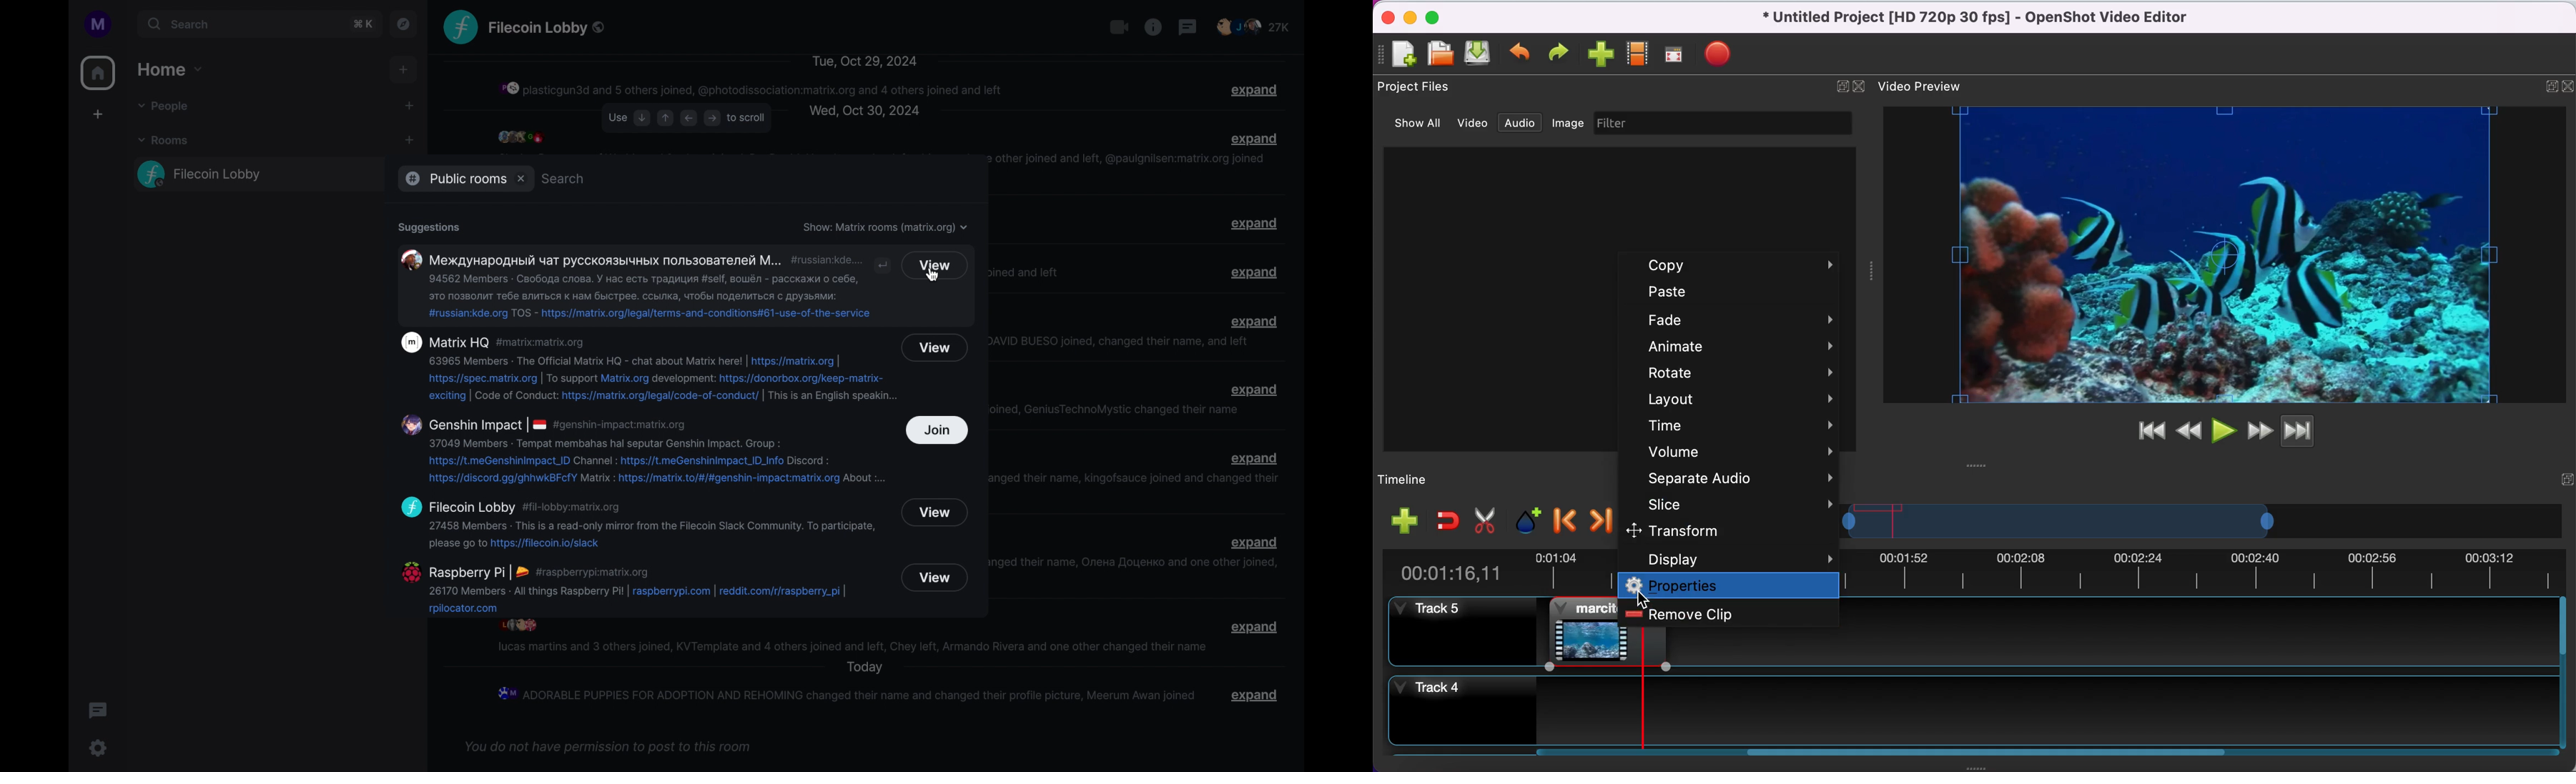  Describe the element at coordinates (864, 60) in the screenshot. I see `Tue, Oct 29, 2024` at that location.